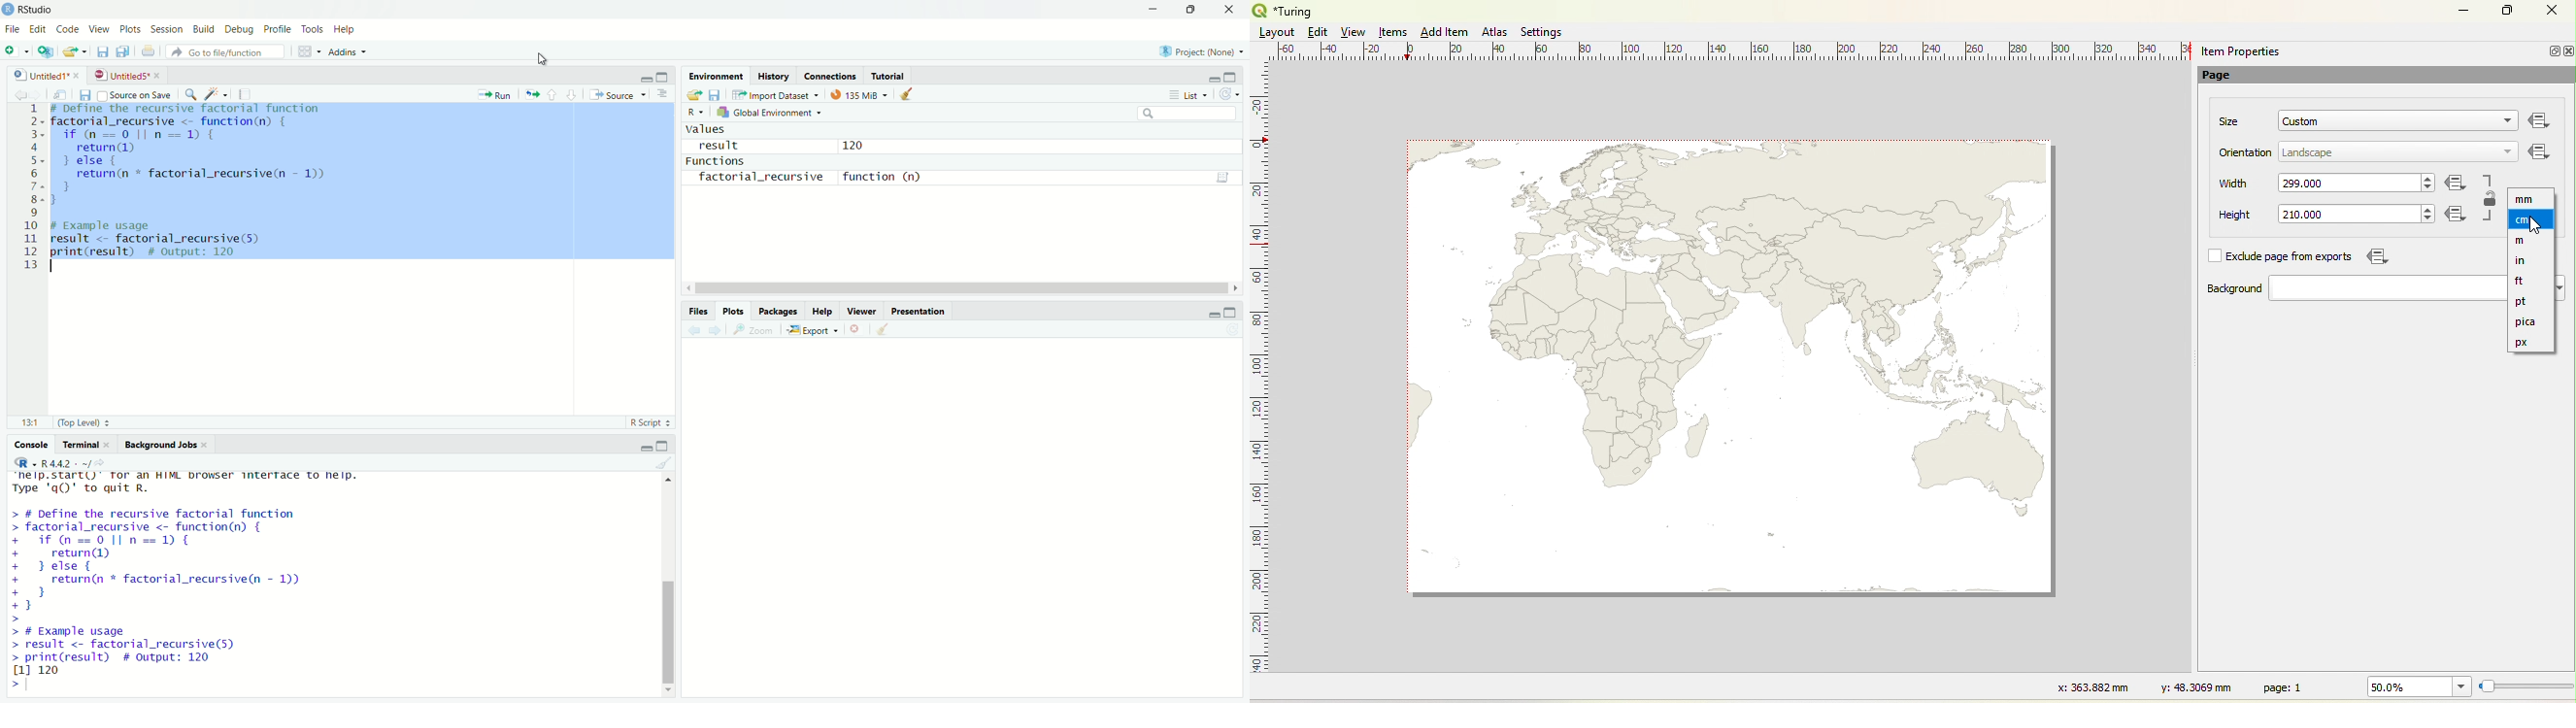  I want to click on Scrollbar, so click(670, 597).